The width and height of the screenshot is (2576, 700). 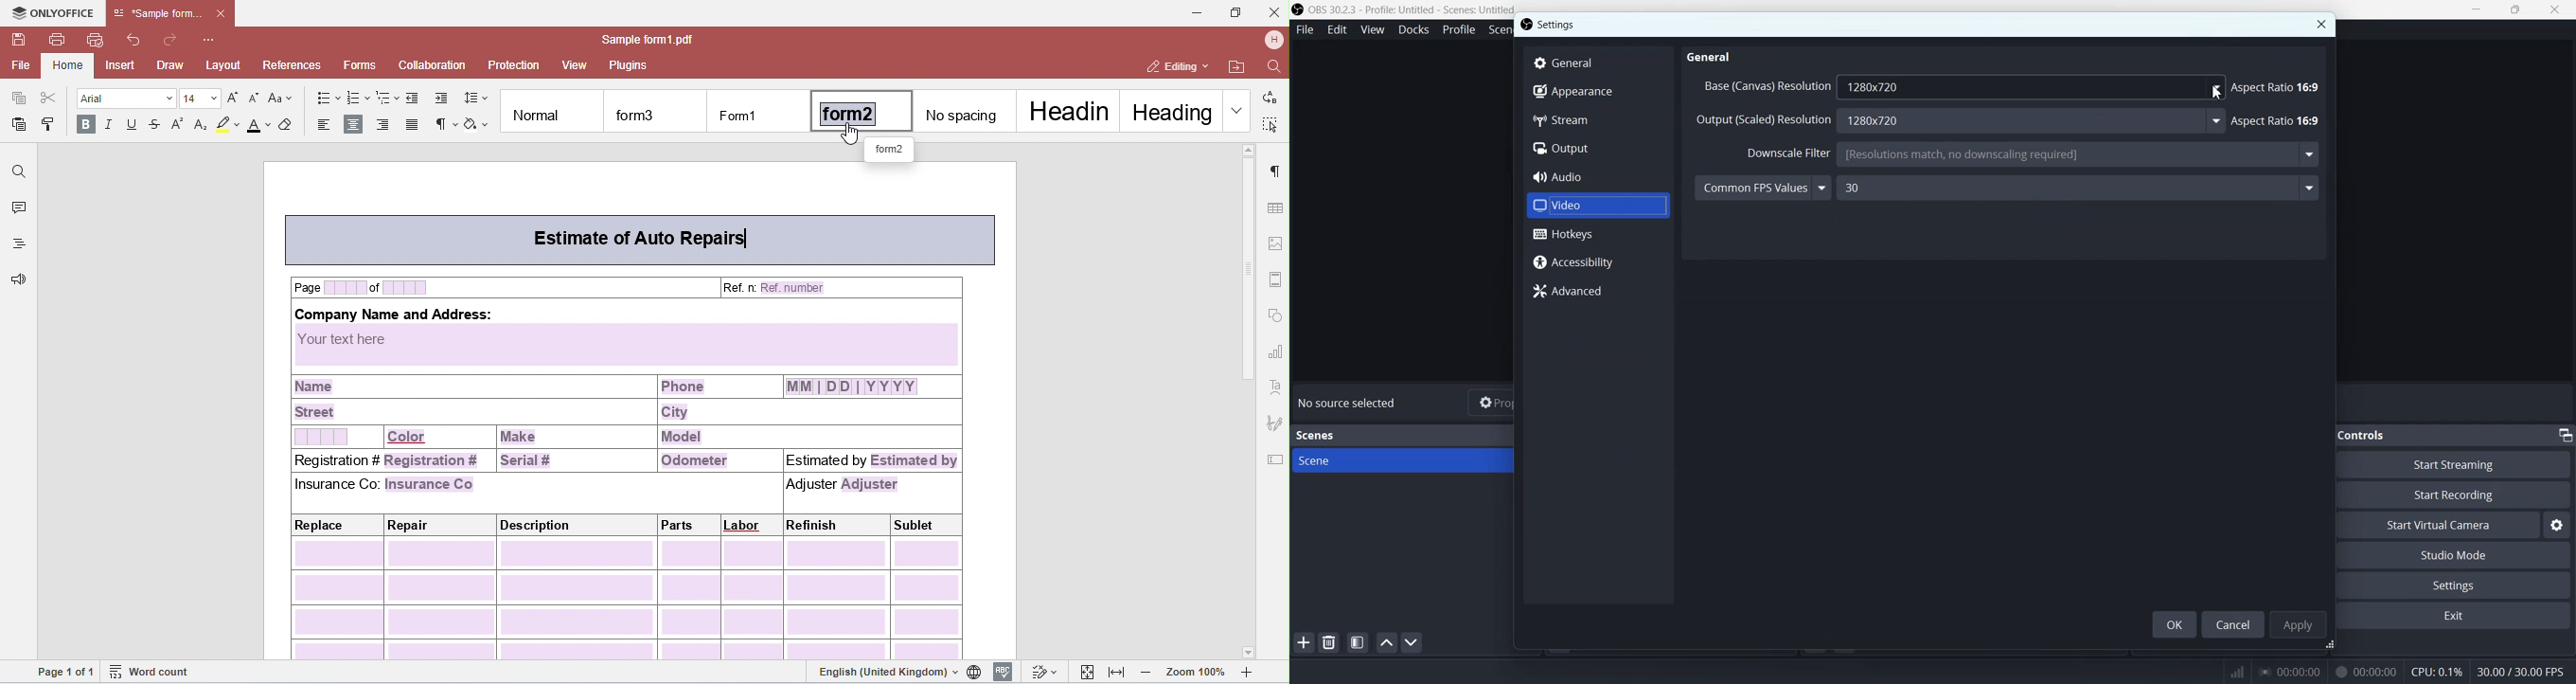 I want to click on Minimize, so click(x=2565, y=435).